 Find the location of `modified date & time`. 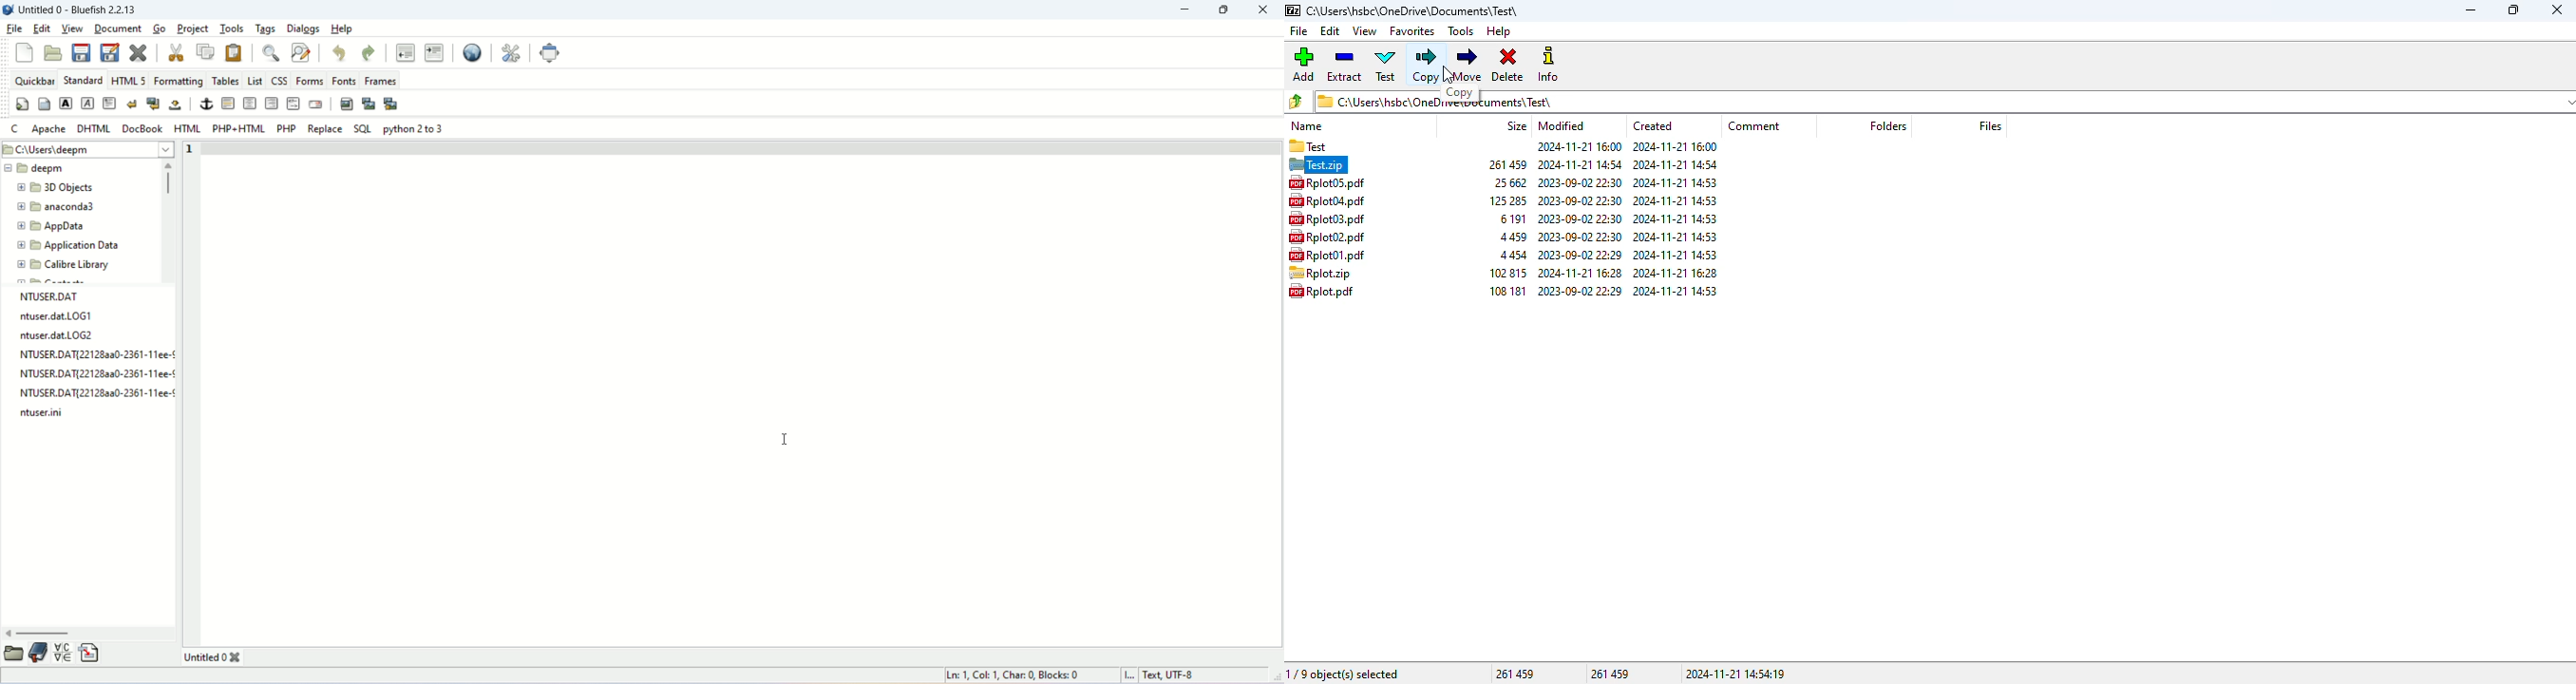

modified date & time is located at coordinates (1580, 291).